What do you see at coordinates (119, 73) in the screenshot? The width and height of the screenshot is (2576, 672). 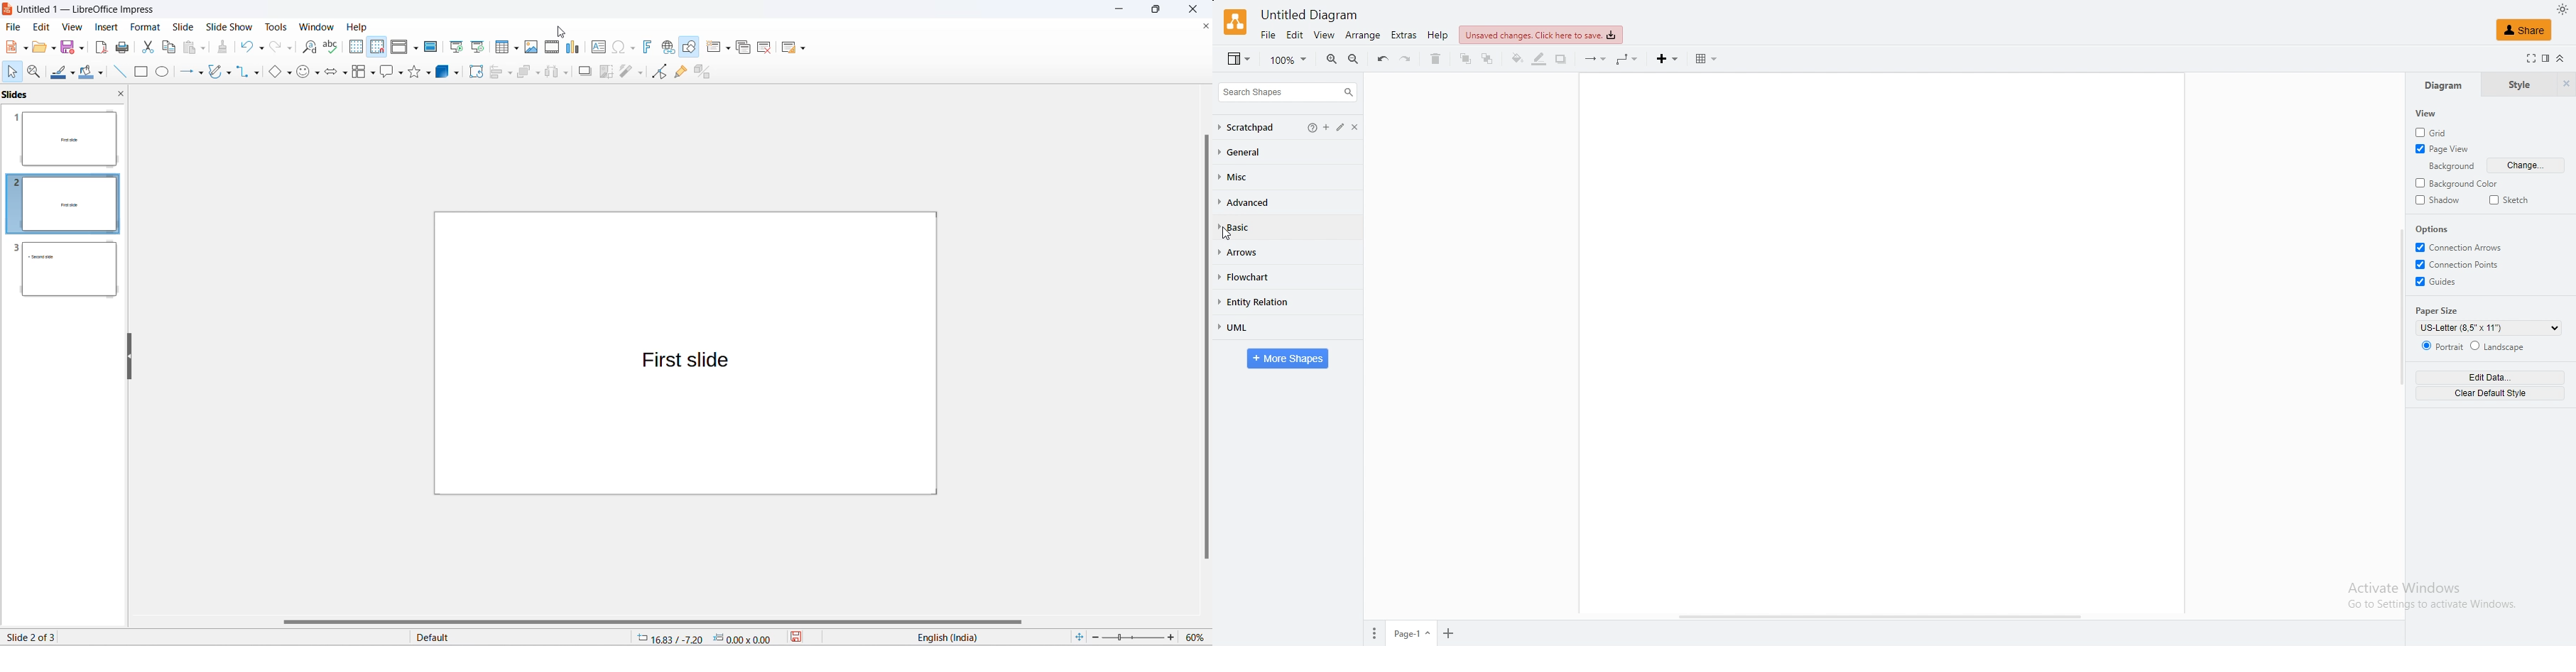 I see `line` at bounding box center [119, 73].